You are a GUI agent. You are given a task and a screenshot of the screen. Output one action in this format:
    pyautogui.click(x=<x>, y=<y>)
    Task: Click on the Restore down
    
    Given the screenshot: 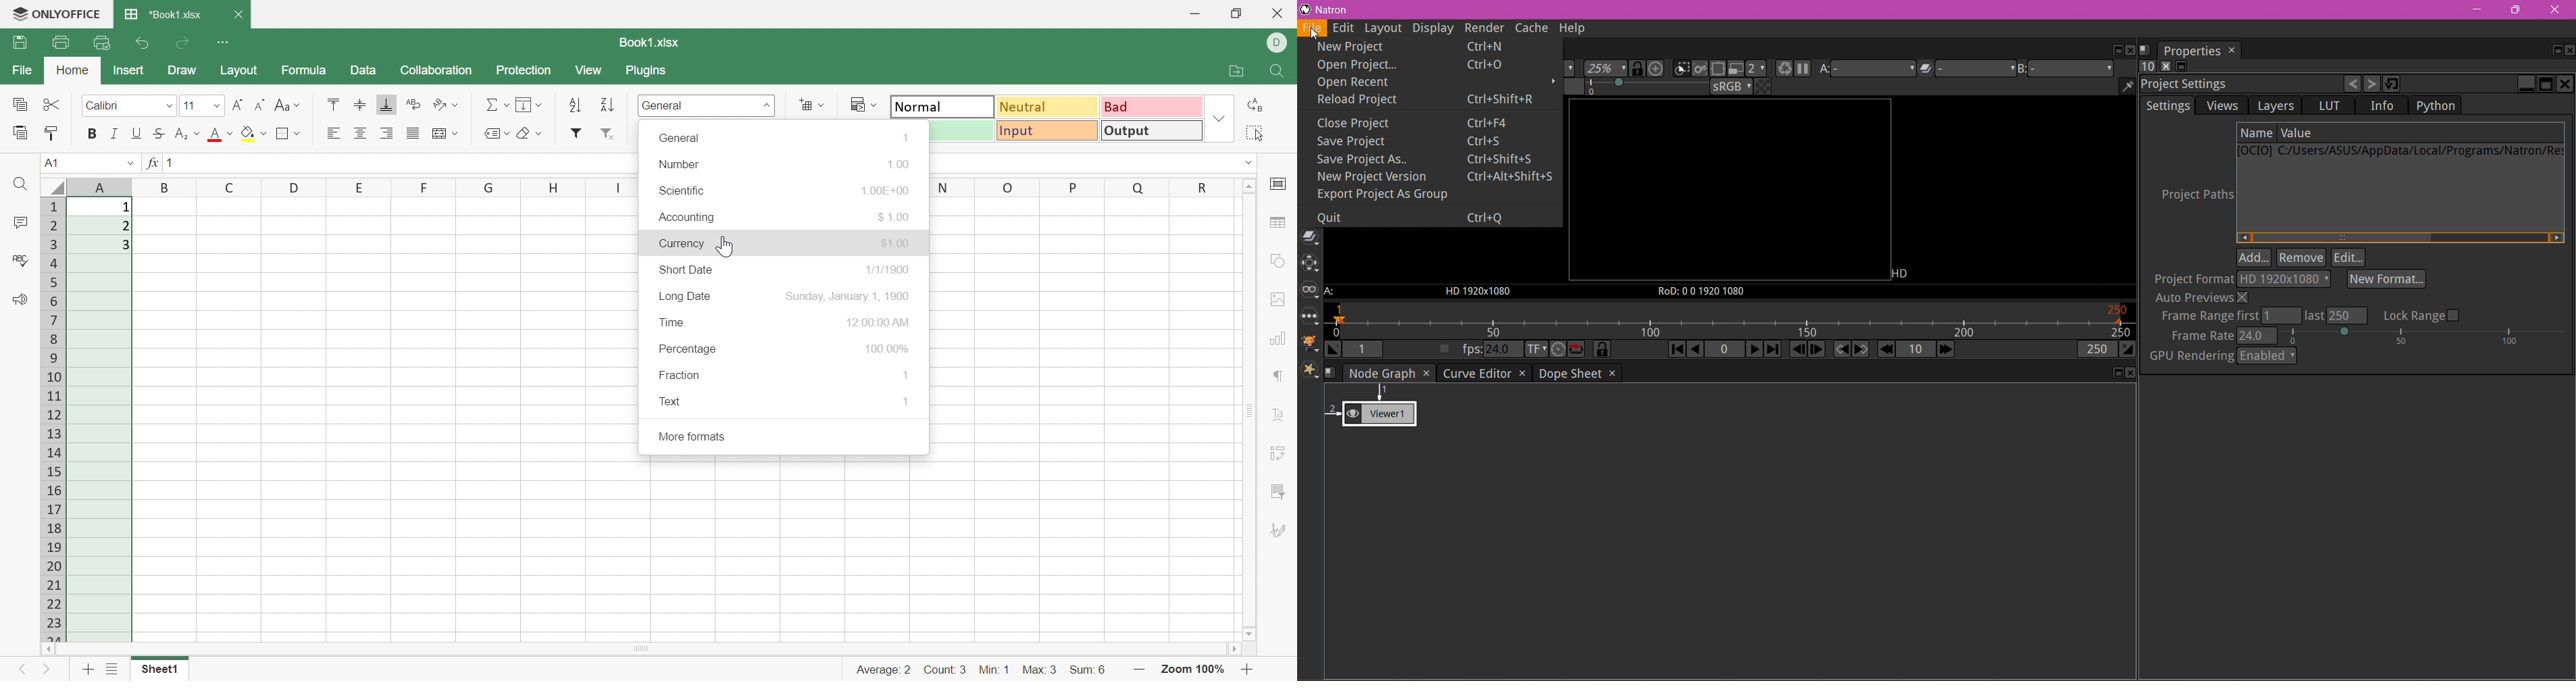 What is the action you would take?
    pyautogui.click(x=1236, y=15)
    